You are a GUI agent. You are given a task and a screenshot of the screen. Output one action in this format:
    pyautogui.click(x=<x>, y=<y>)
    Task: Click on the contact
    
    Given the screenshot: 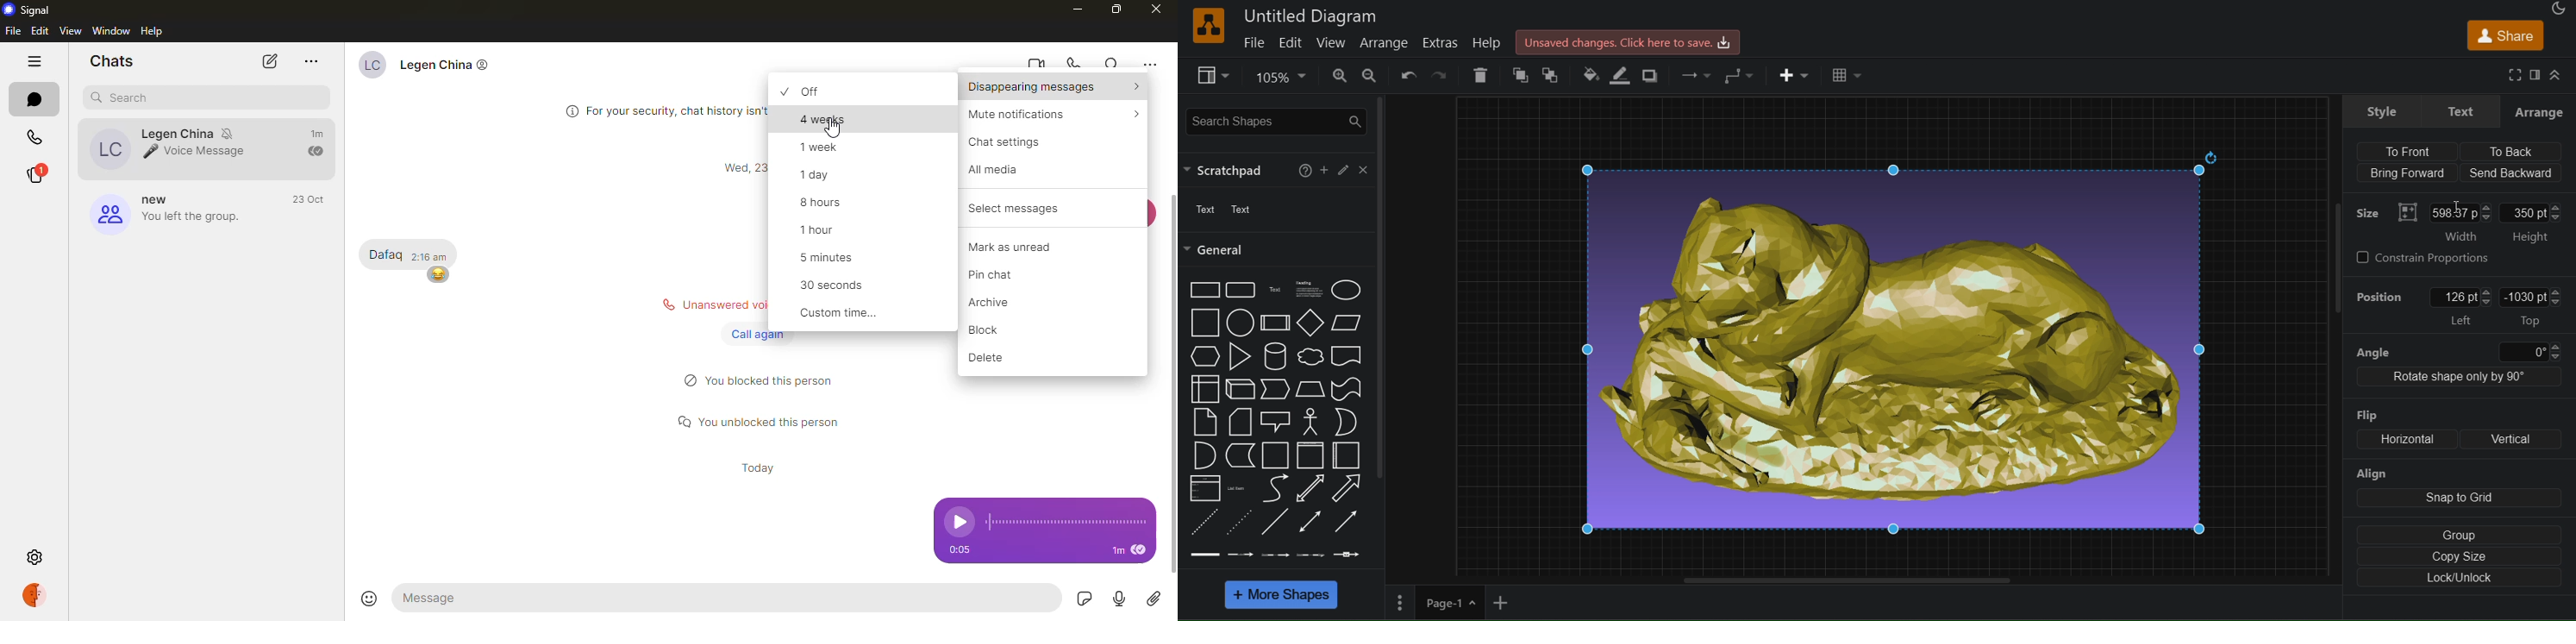 What is the action you would take?
    pyautogui.click(x=437, y=68)
    